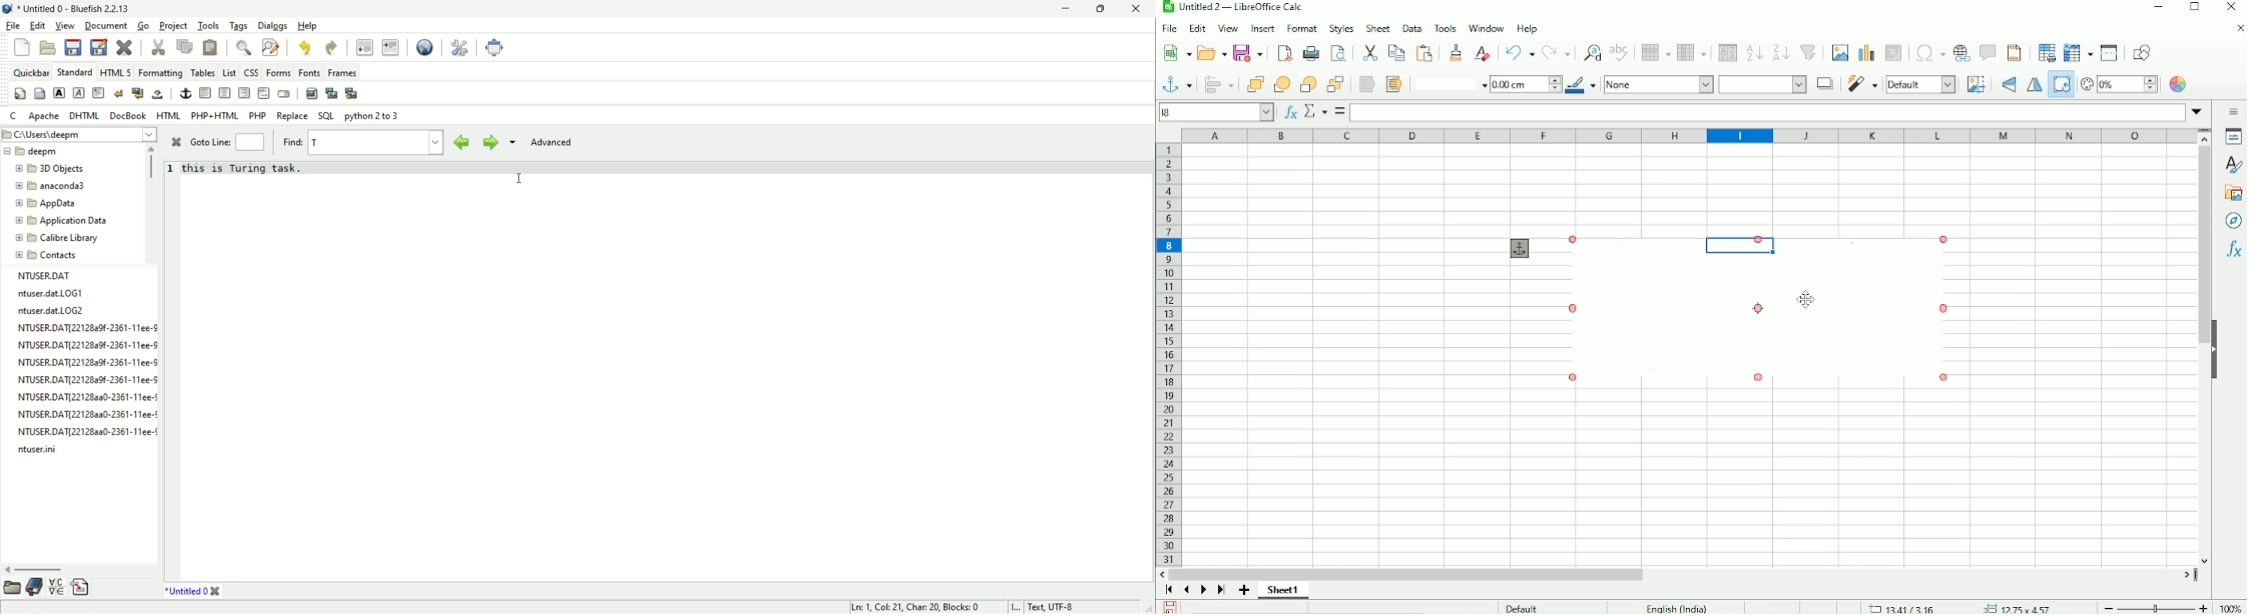  Describe the element at coordinates (53, 204) in the screenshot. I see `folder name` at that location.